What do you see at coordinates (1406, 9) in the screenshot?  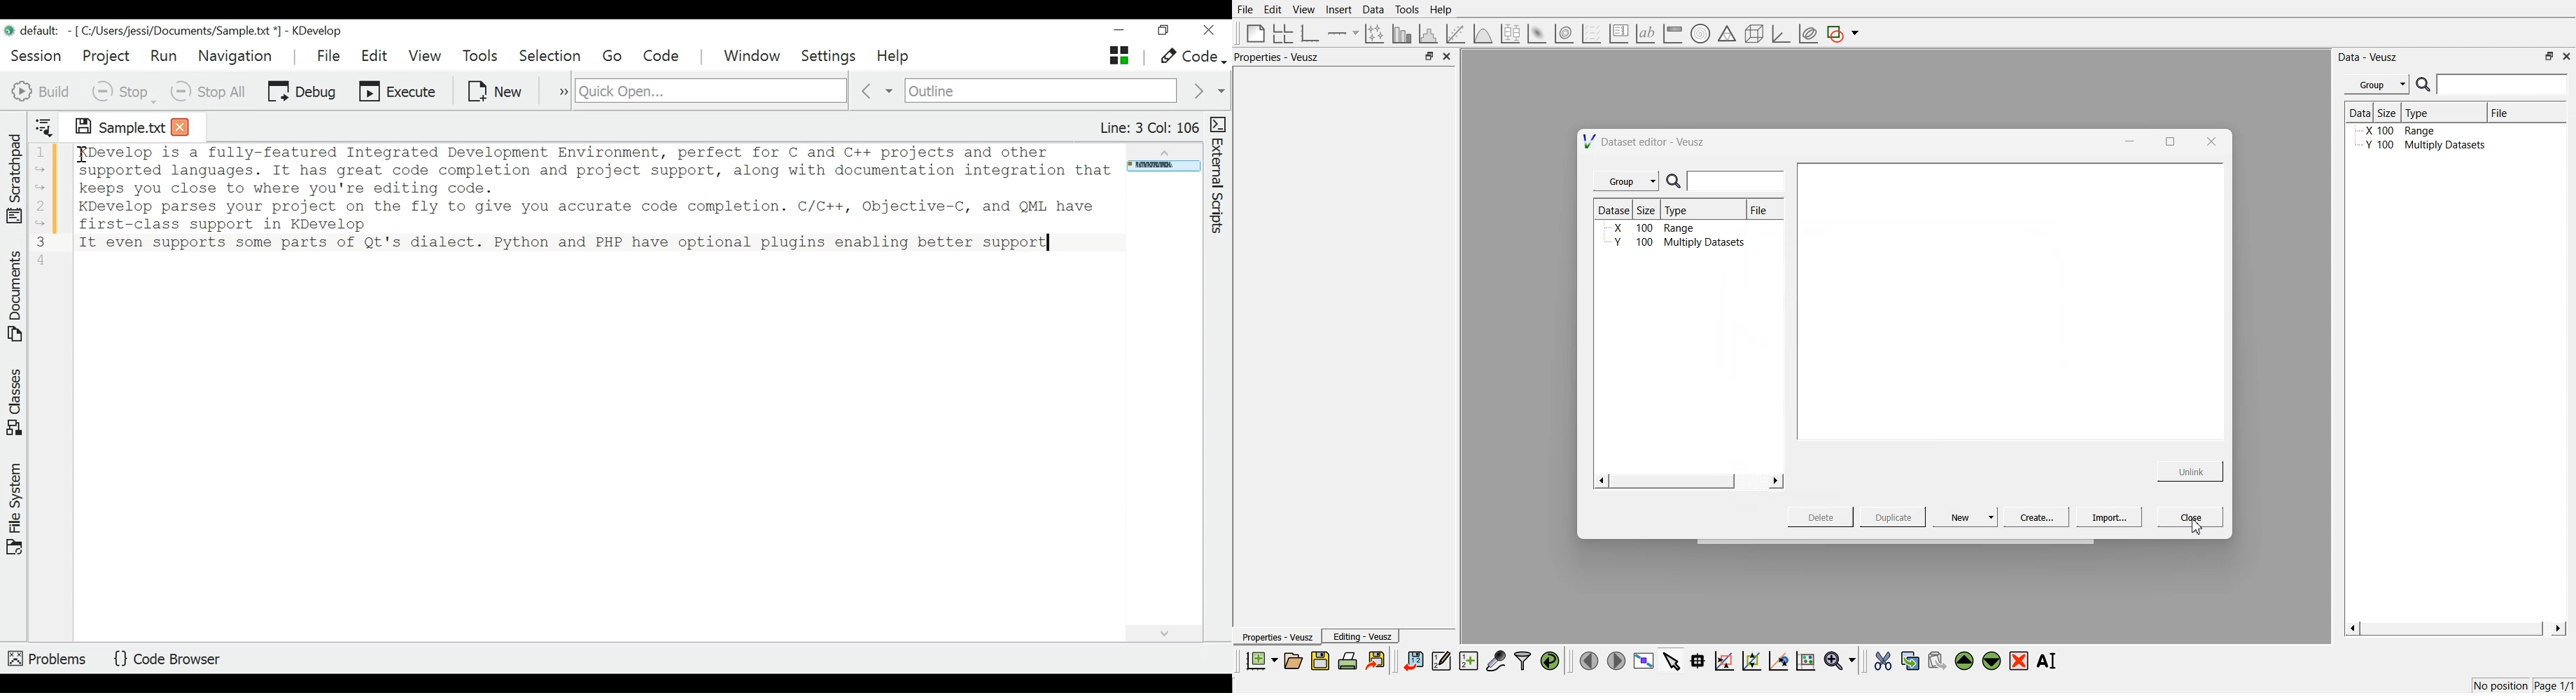 I see `Tools` at bounding box center [1406, 9].